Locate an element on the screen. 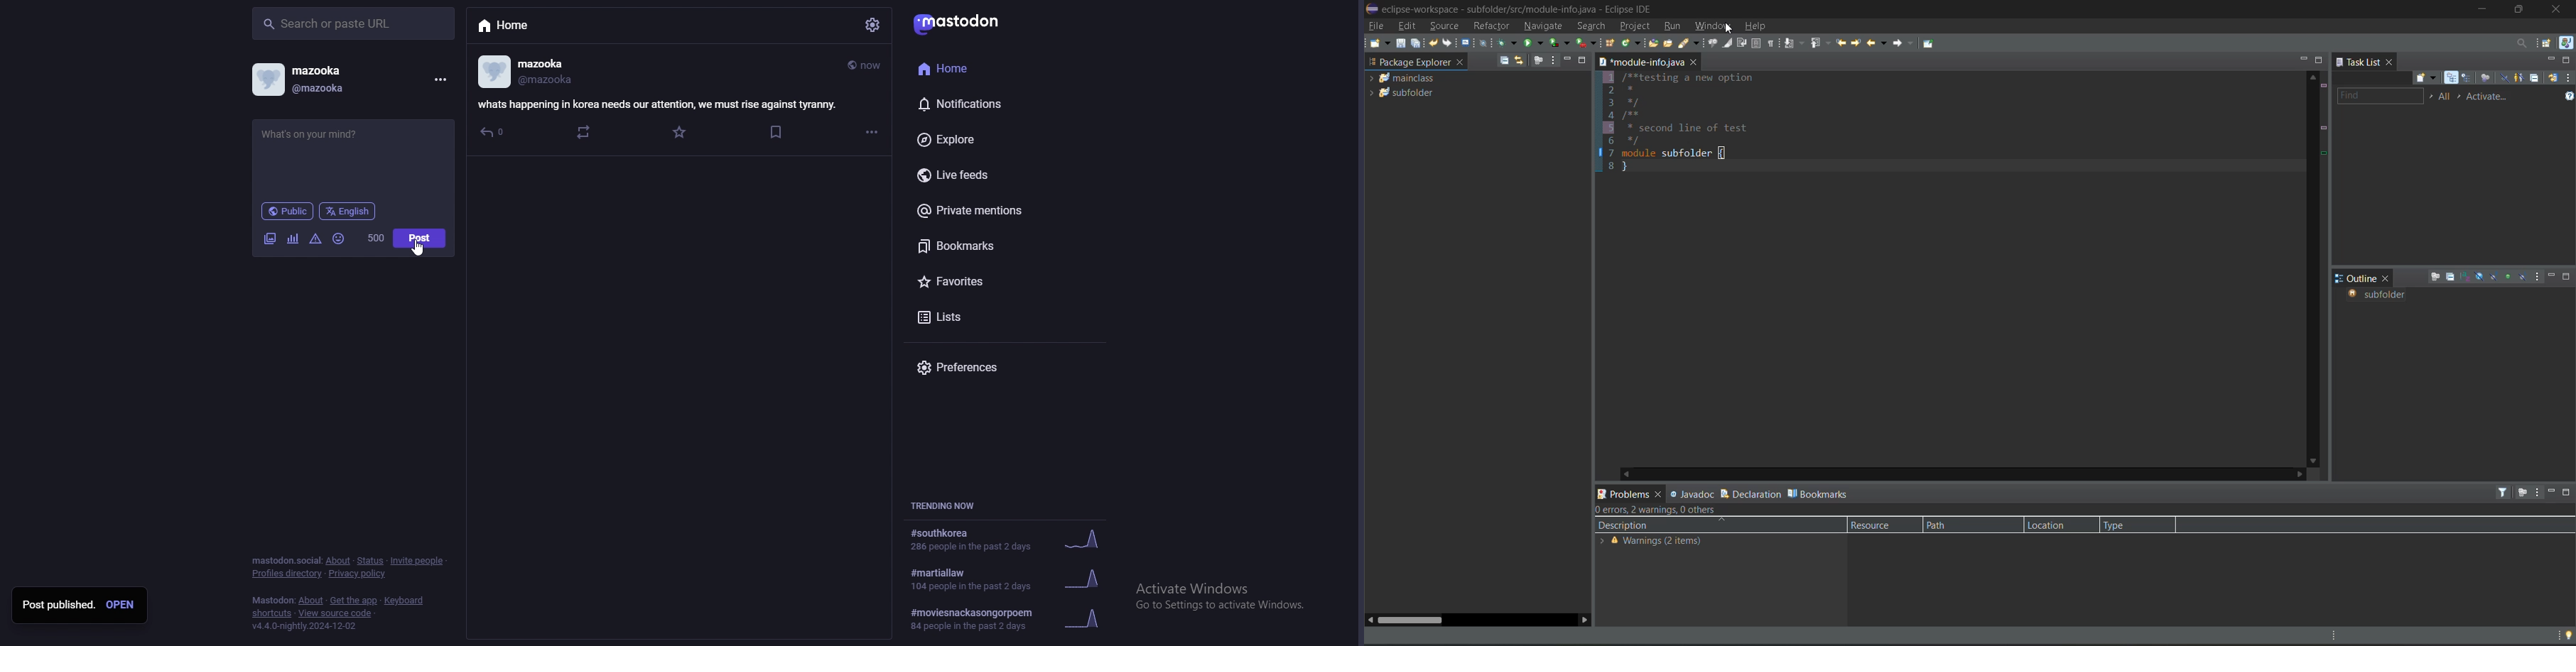 This screenshot has height=672, width=2576. mainclass is located at coordinates (1408, 80).